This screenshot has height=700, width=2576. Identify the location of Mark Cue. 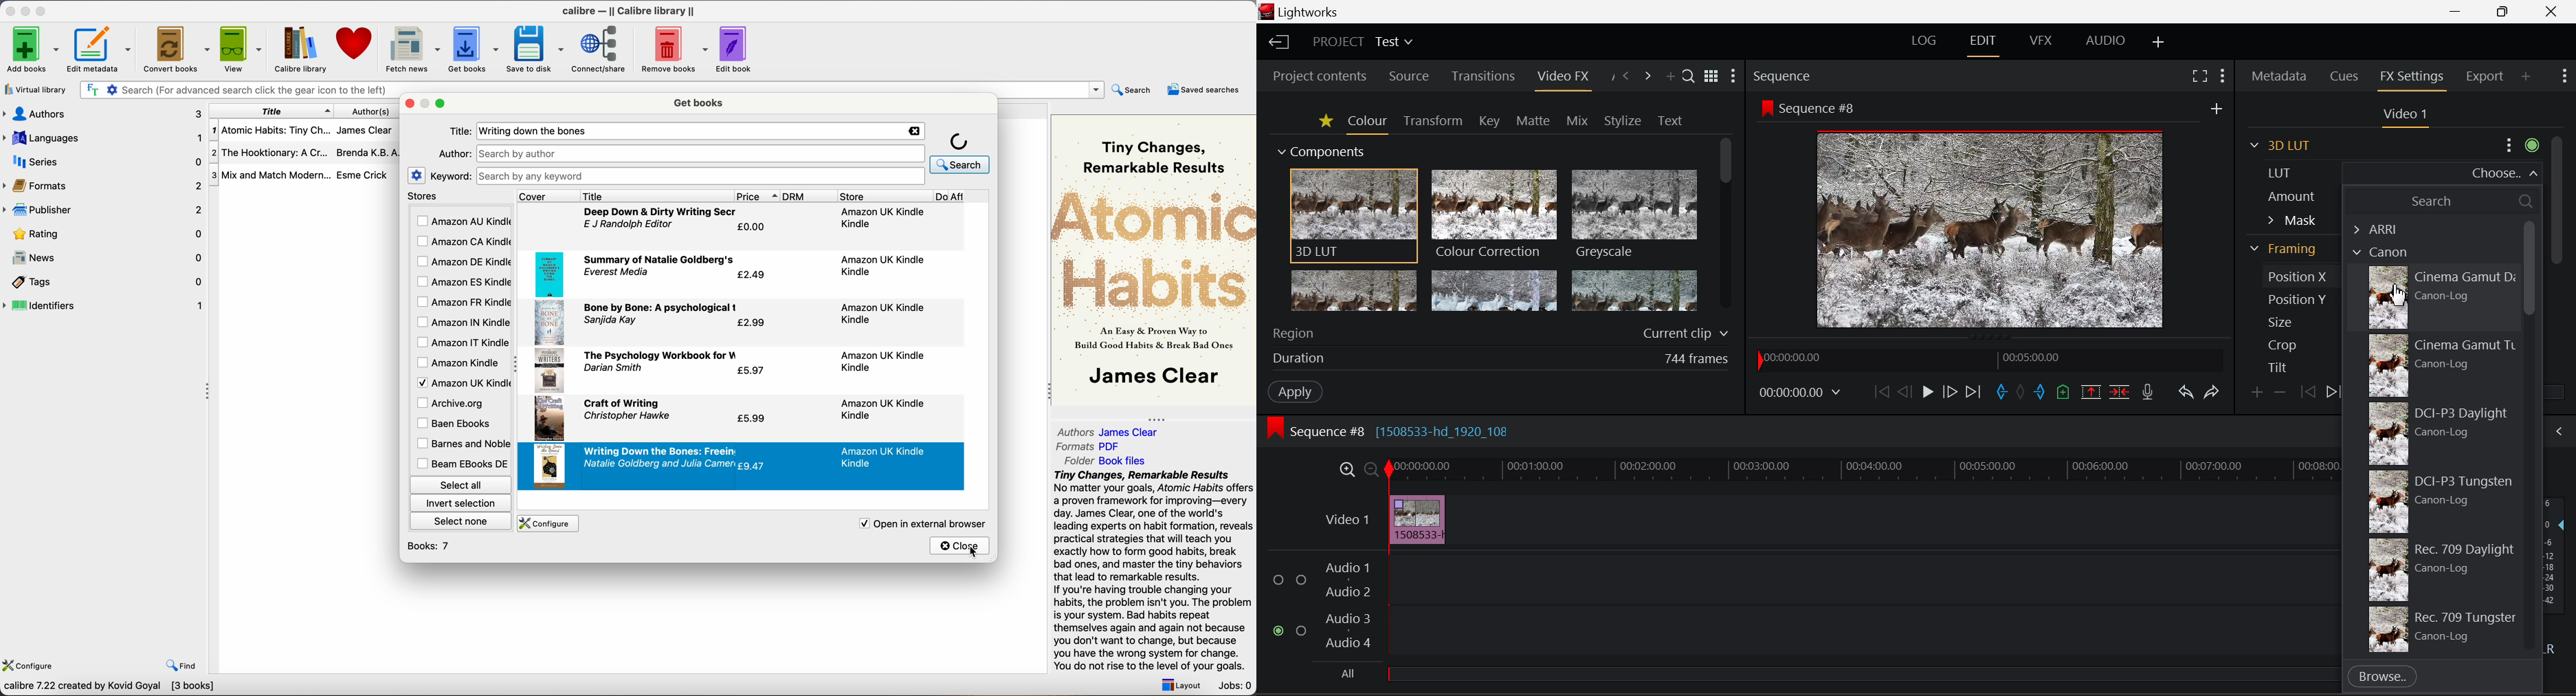
(2062, 391).